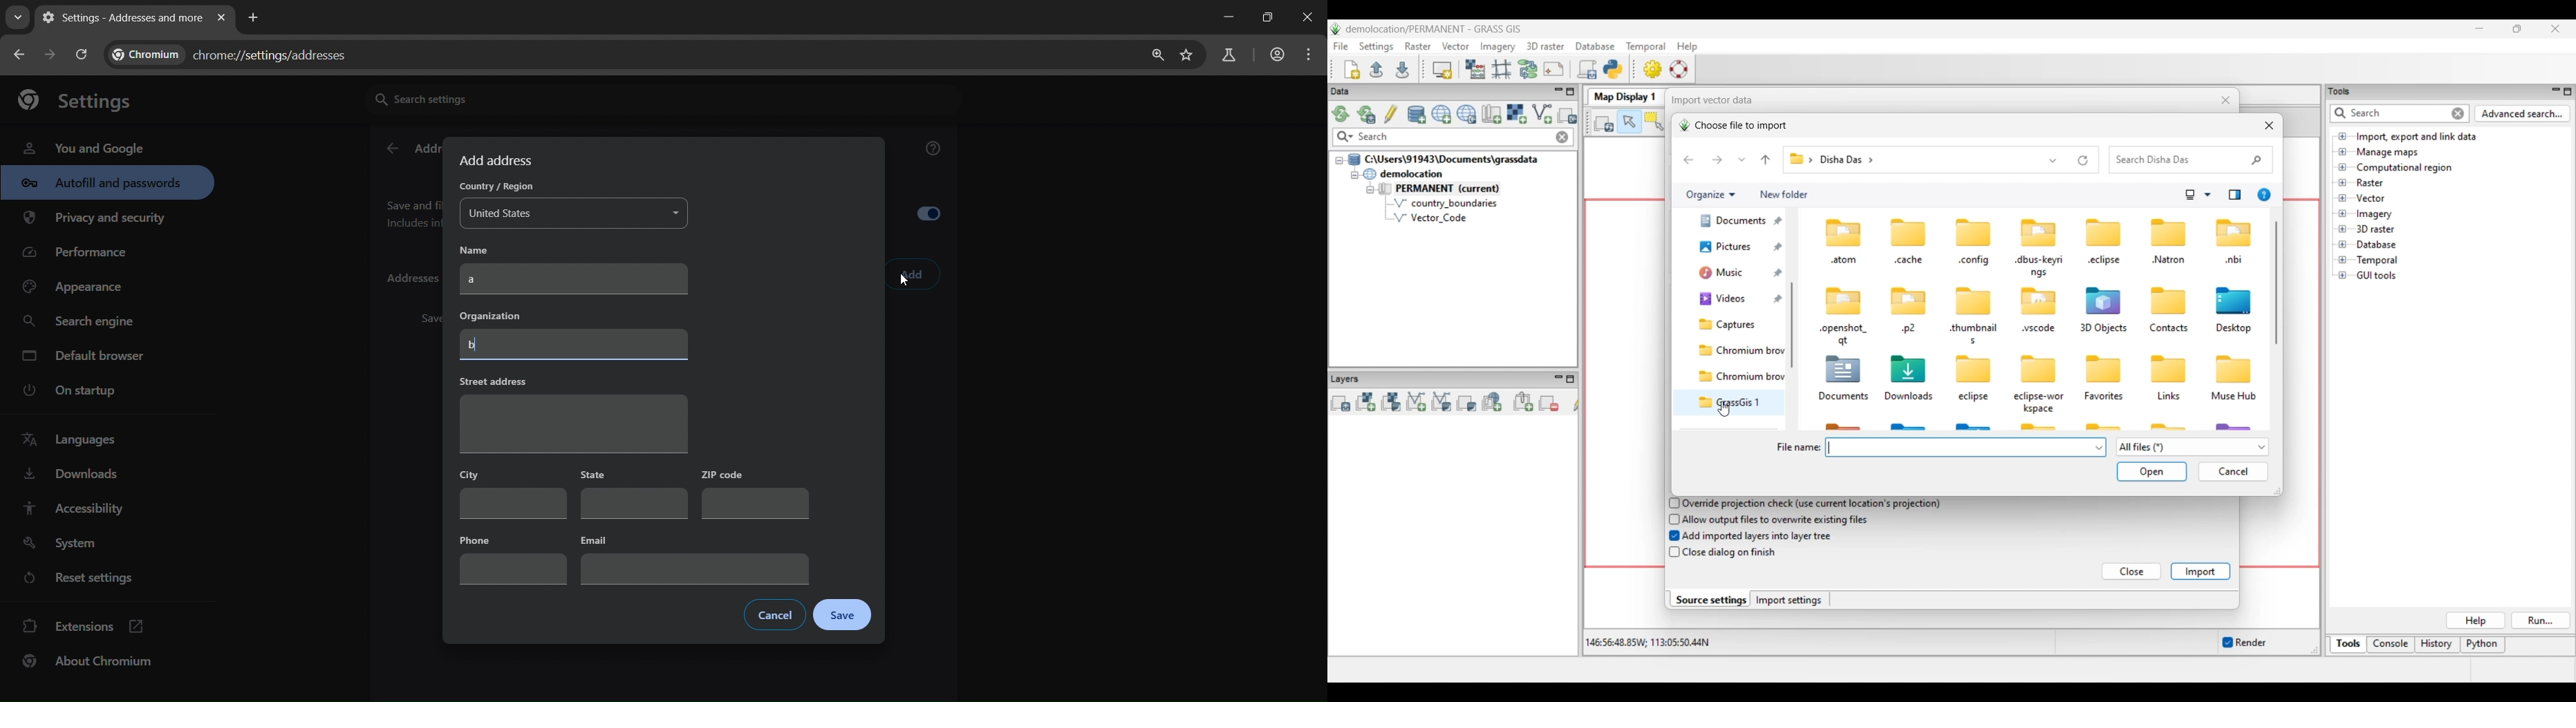 The image size is (2576, 728). I want to click on organization, so click(575, 334).